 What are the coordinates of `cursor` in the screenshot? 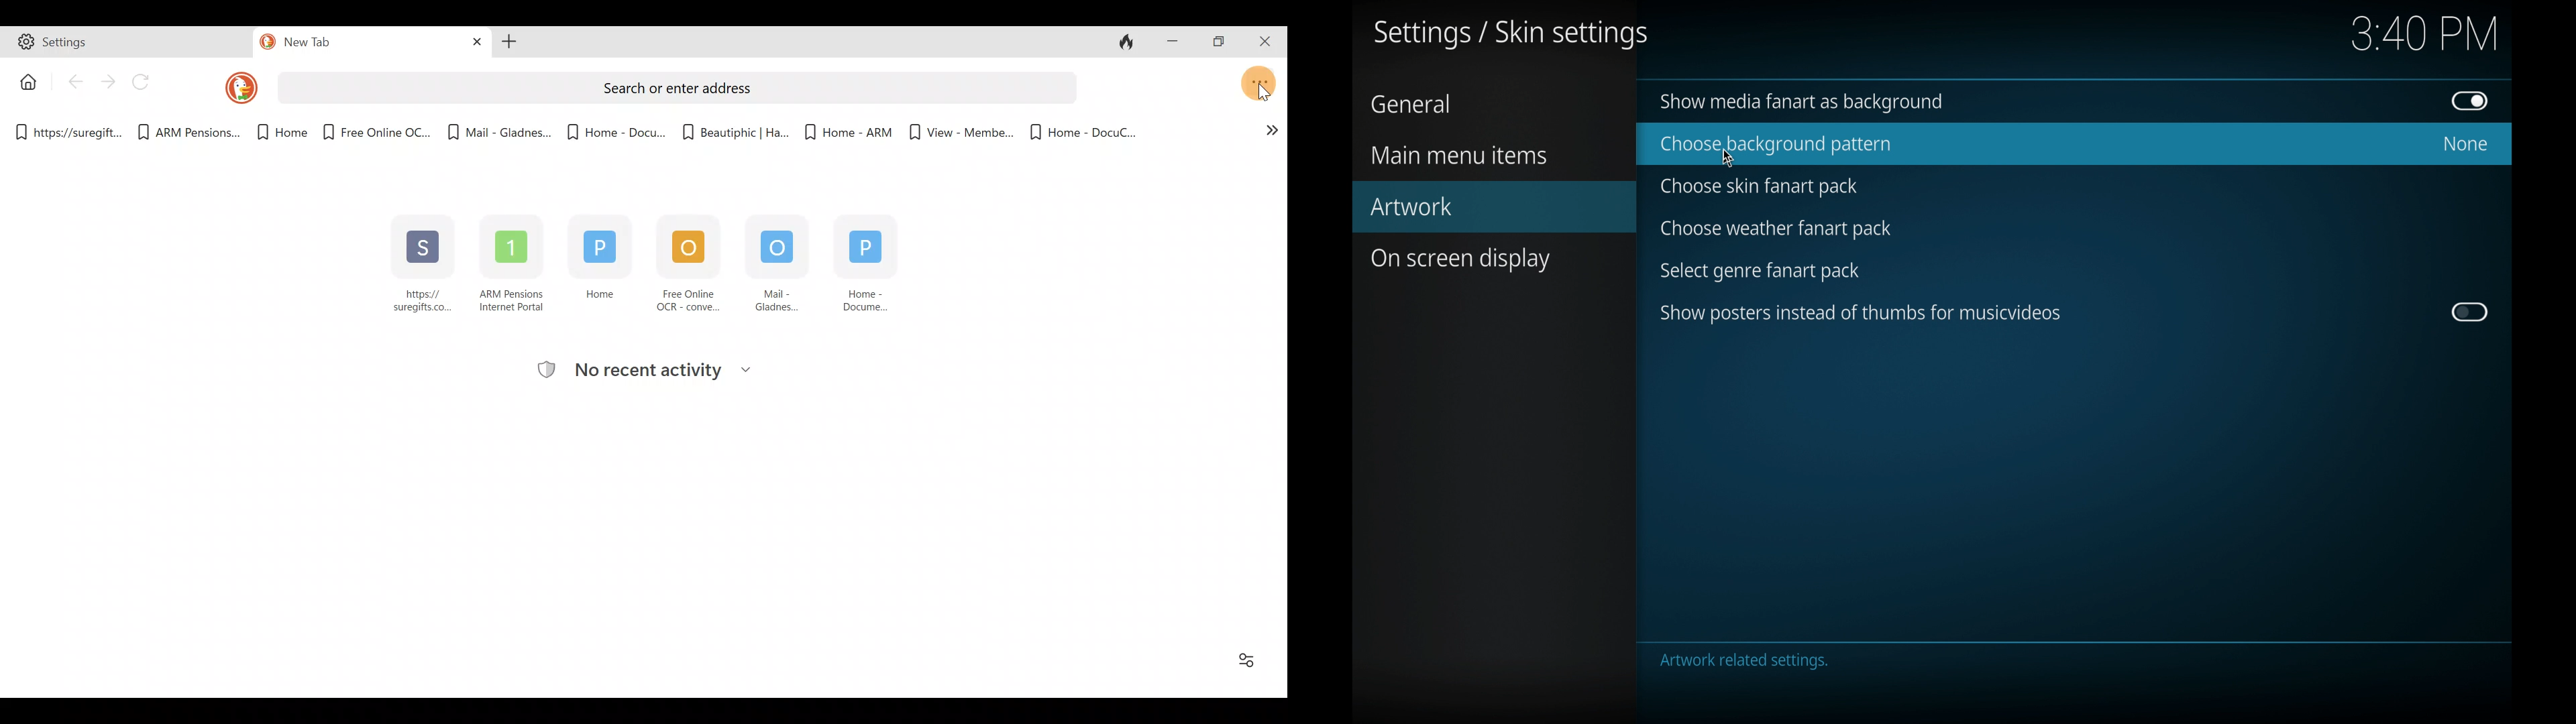 It's located at (1728, 160).